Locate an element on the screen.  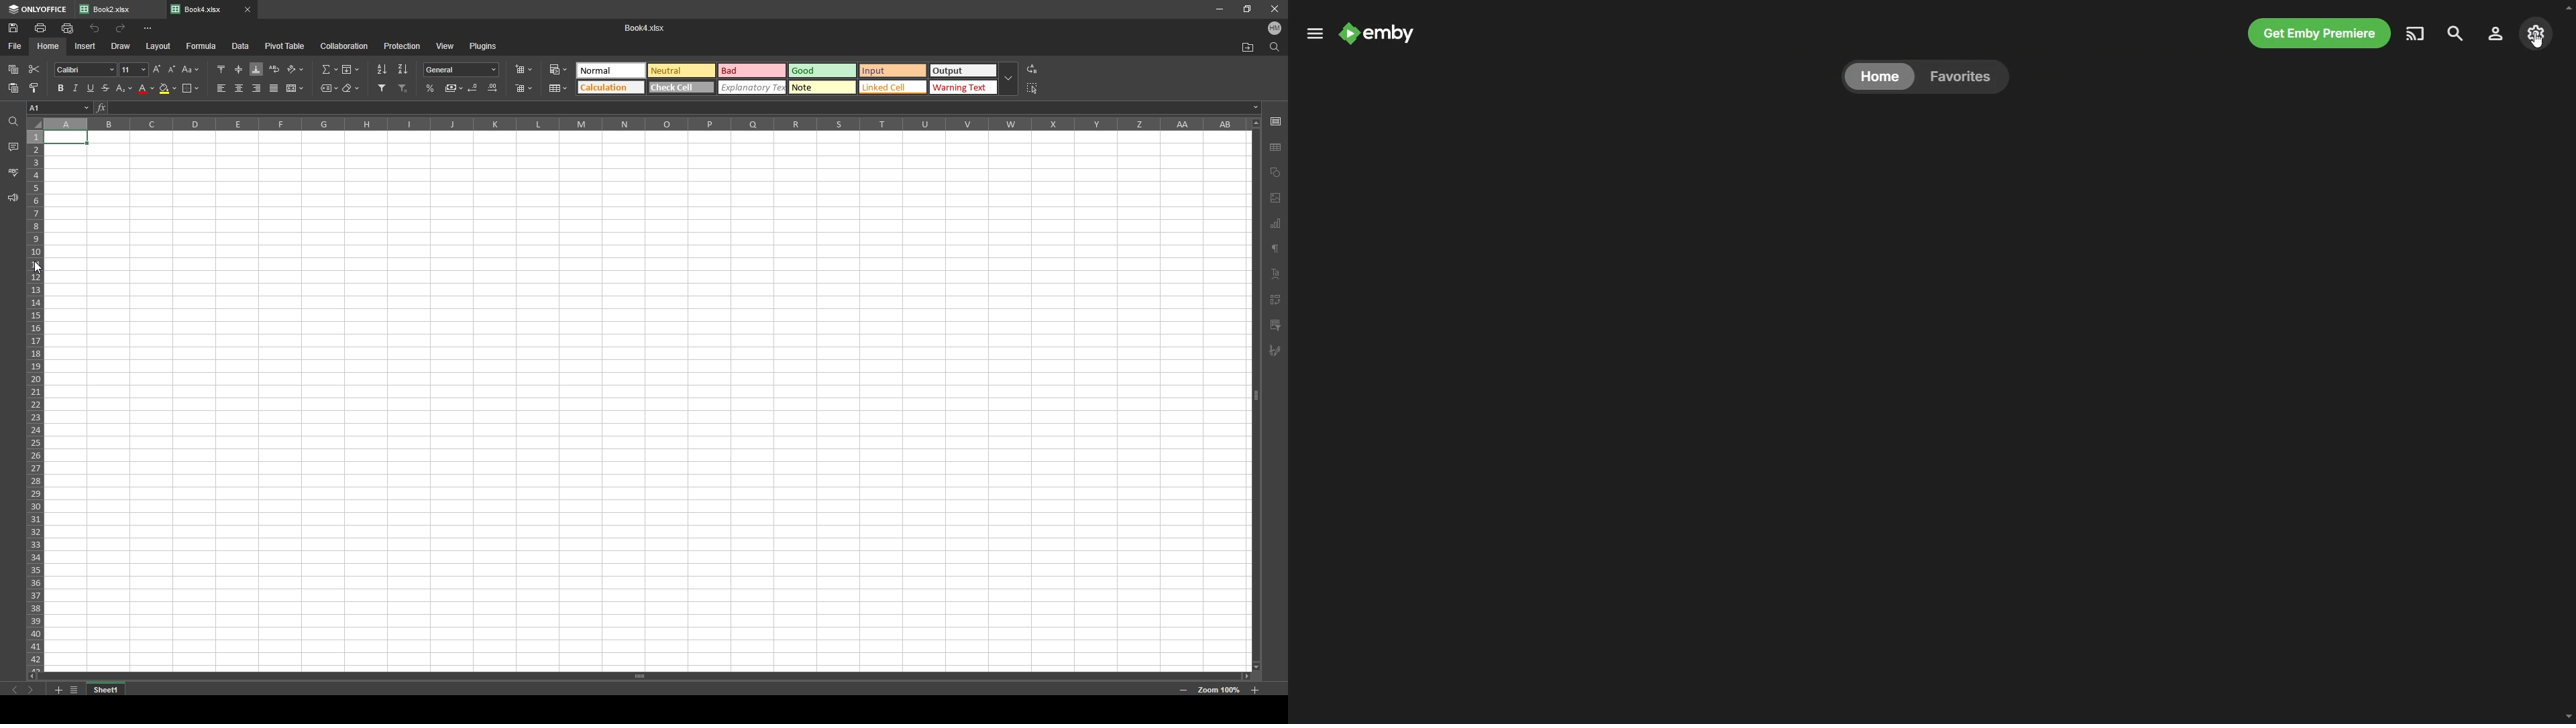
zoom out is located at coordinates (1183, 690).